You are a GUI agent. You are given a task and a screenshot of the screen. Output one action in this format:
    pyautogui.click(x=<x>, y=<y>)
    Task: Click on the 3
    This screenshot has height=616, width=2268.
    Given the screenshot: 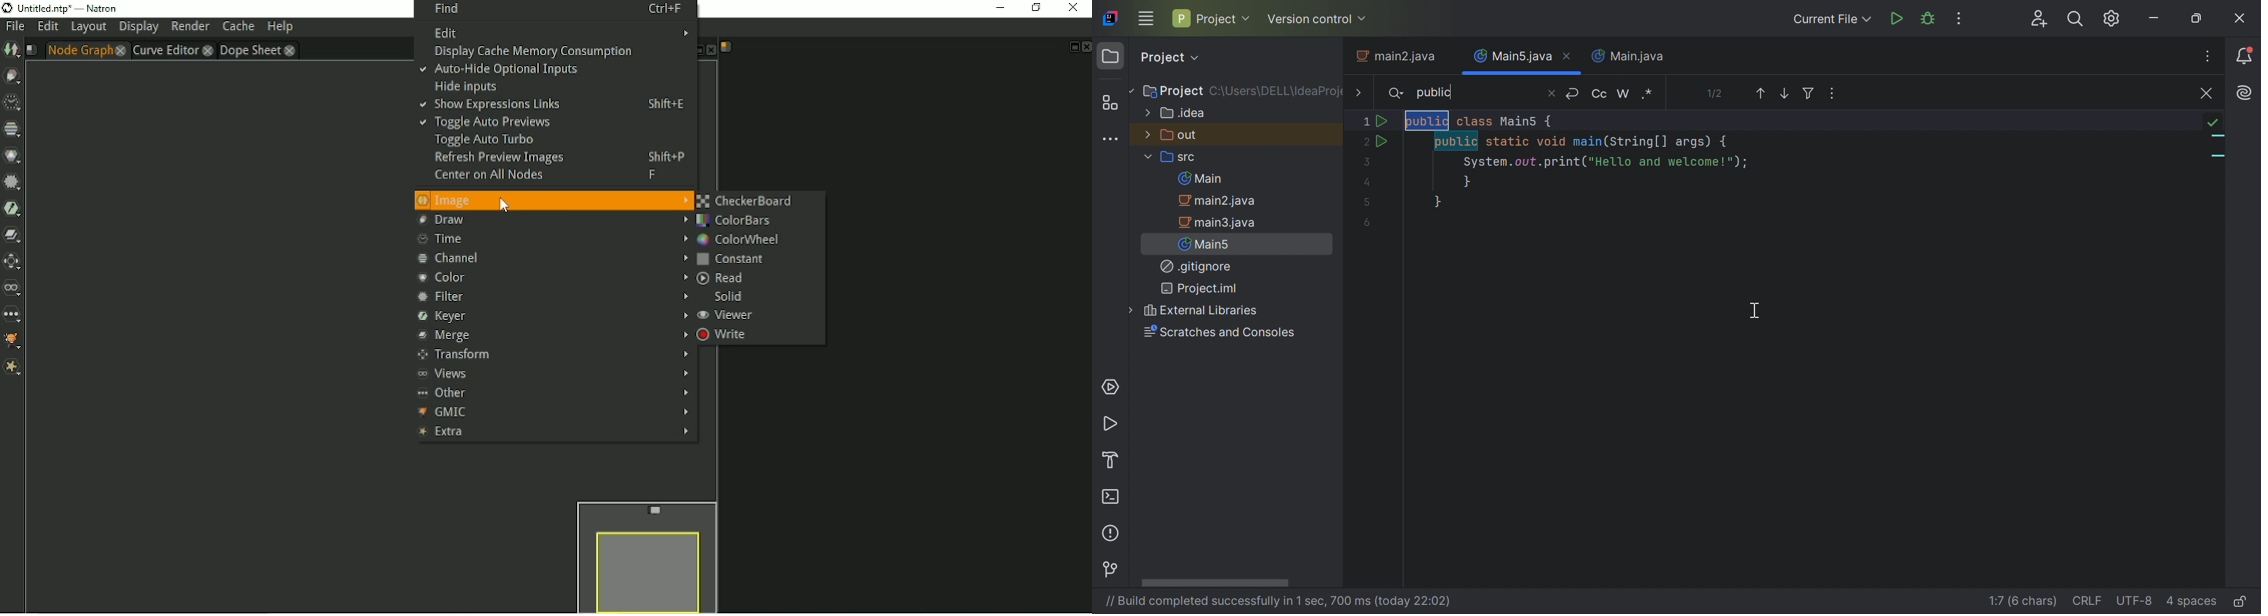 What is the action you would take?
    pyautogui.click(x=1373, y=162)
    